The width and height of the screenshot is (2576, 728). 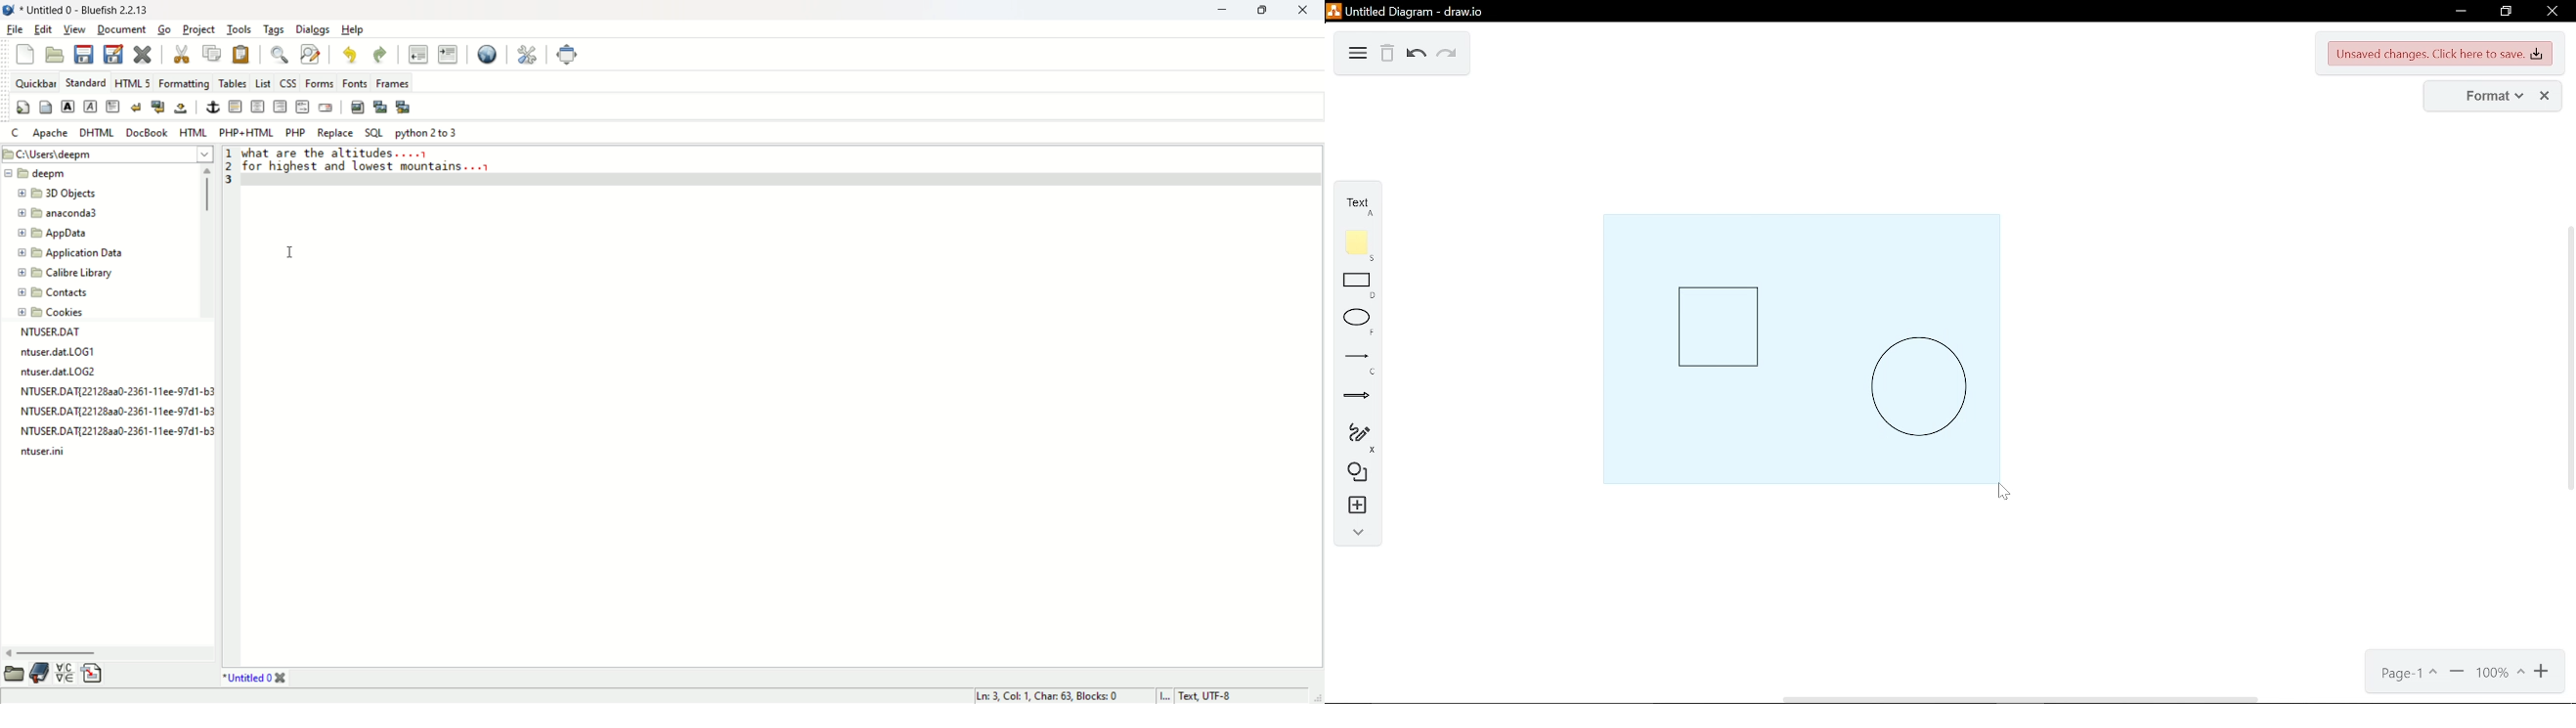 I want to click on file name, so click(x=117, y=433).